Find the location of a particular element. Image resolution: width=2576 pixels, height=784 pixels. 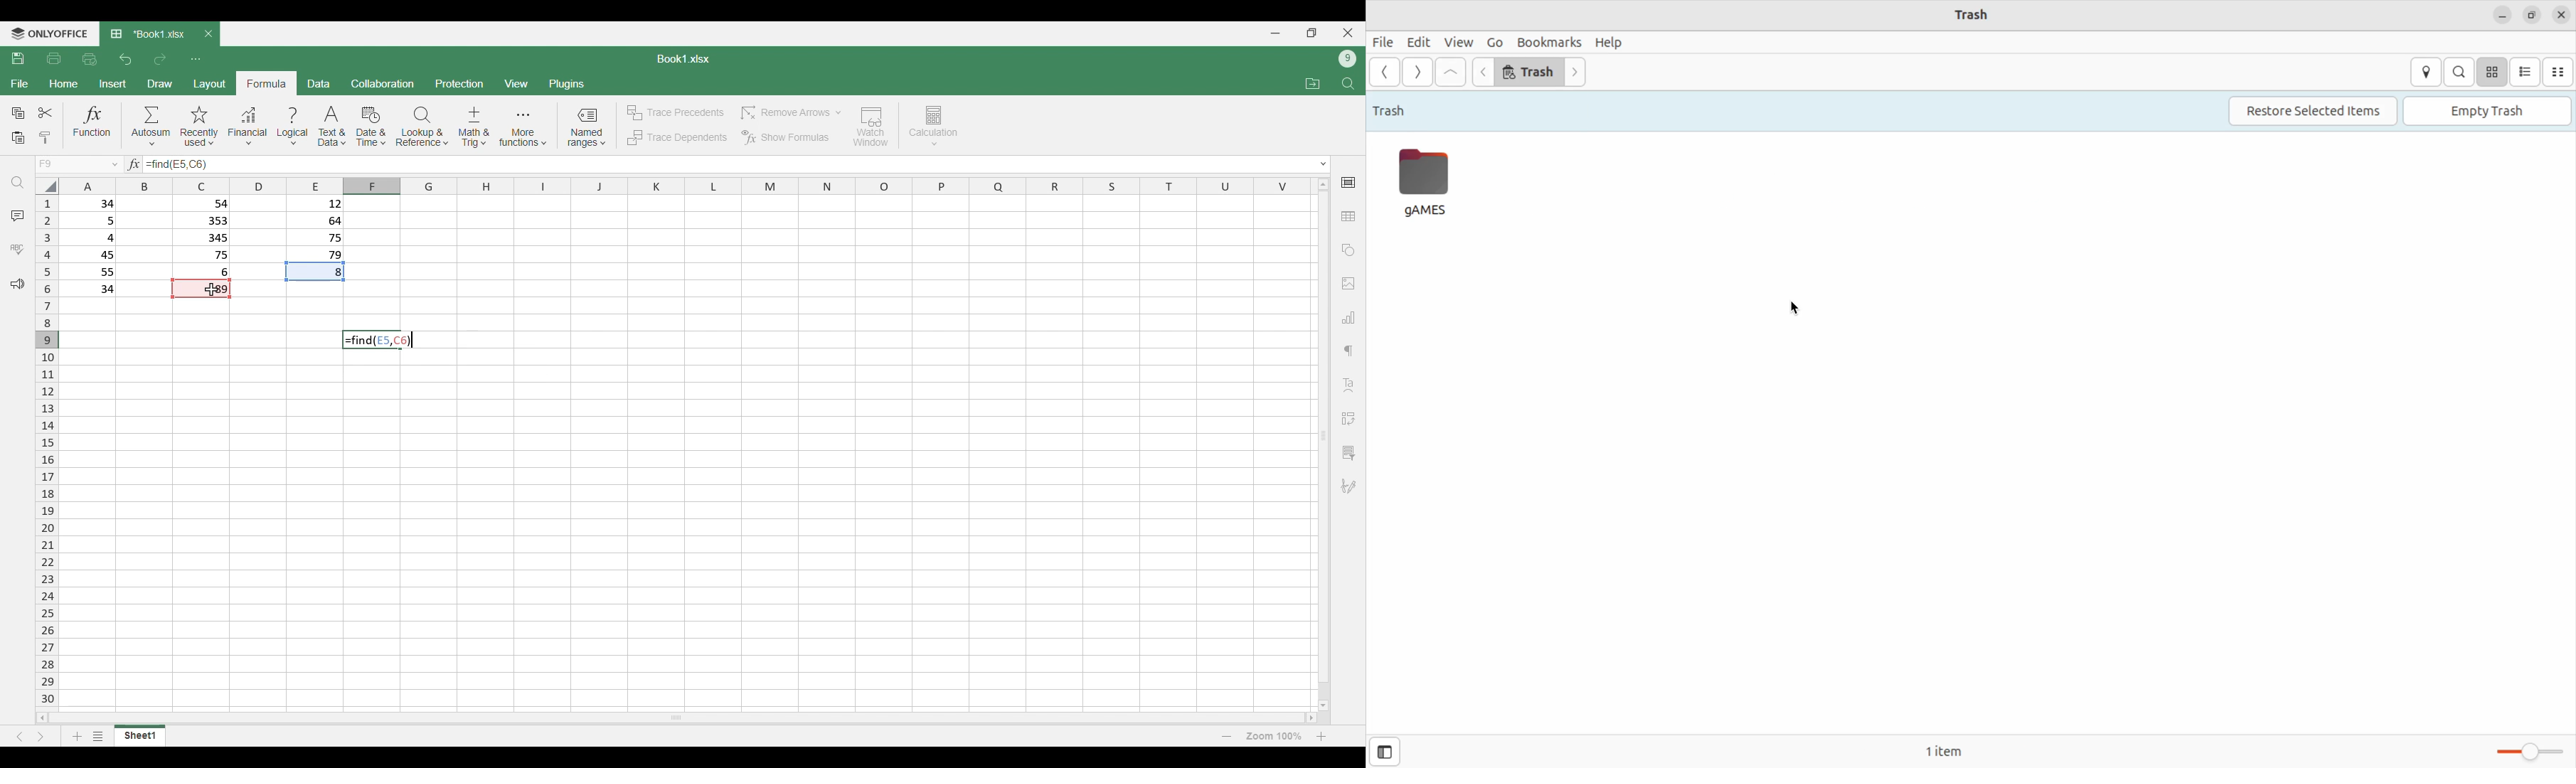

File menu is located at coordinates (20, 84).